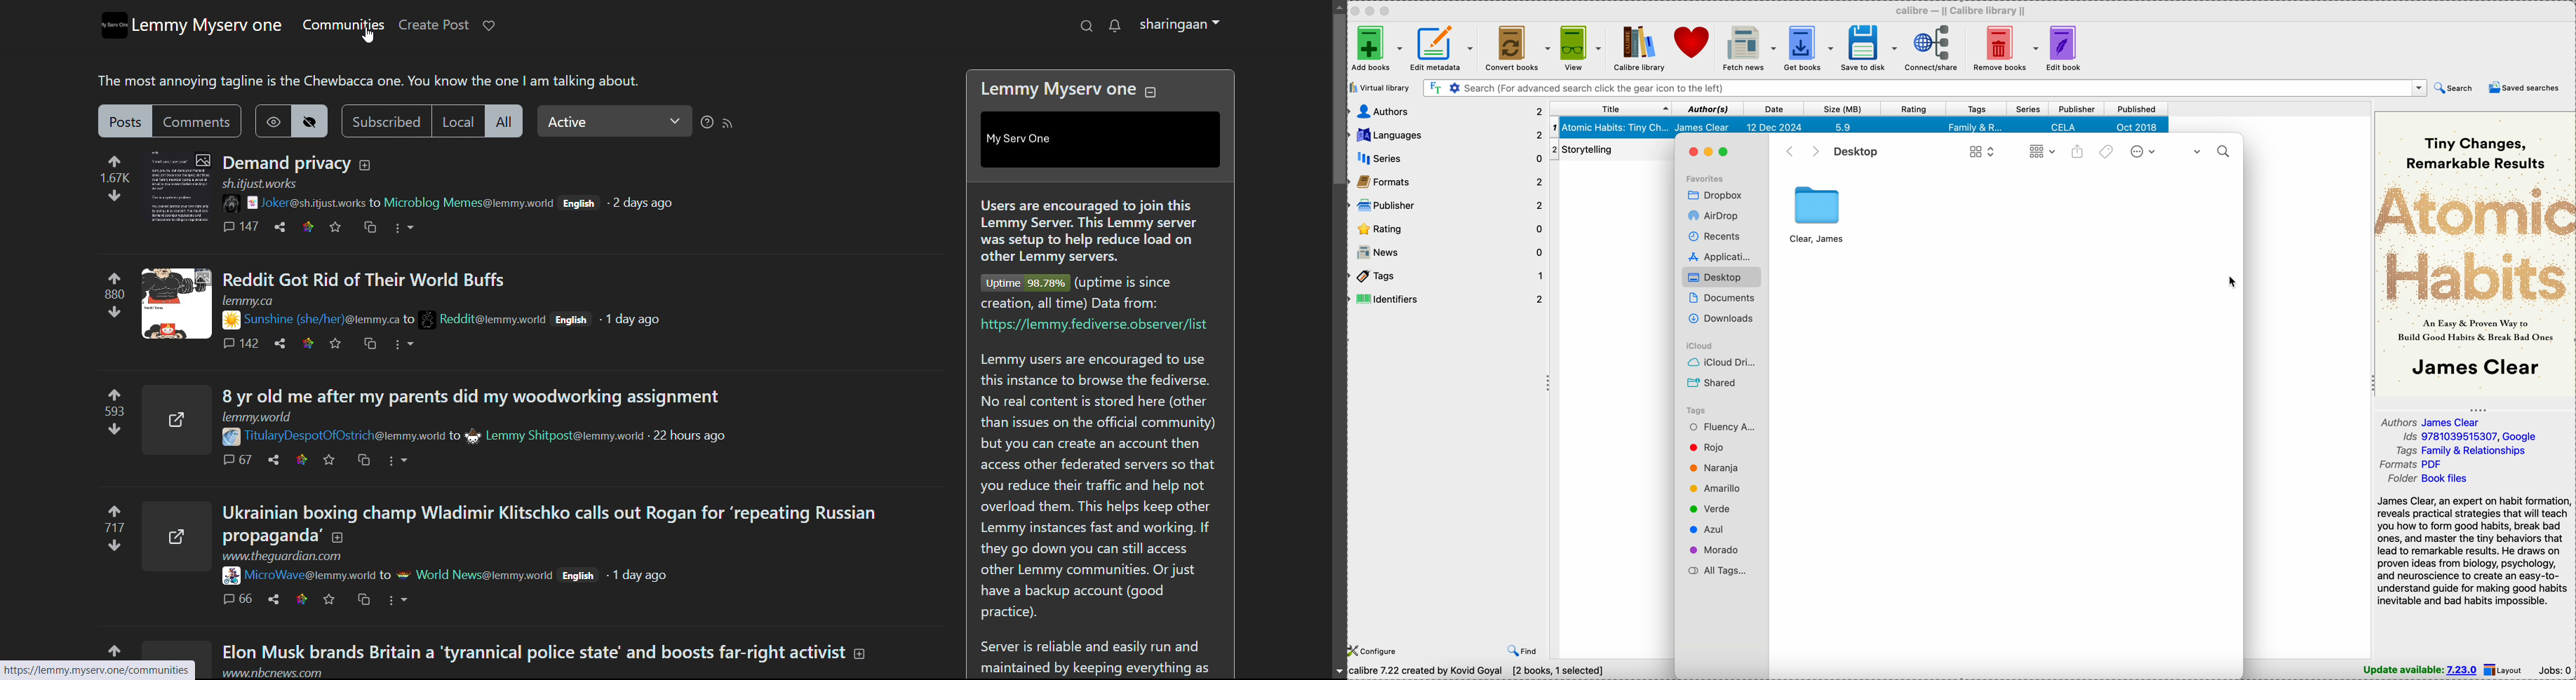  I want to click on Storytelling book details, so click(1612, 147).